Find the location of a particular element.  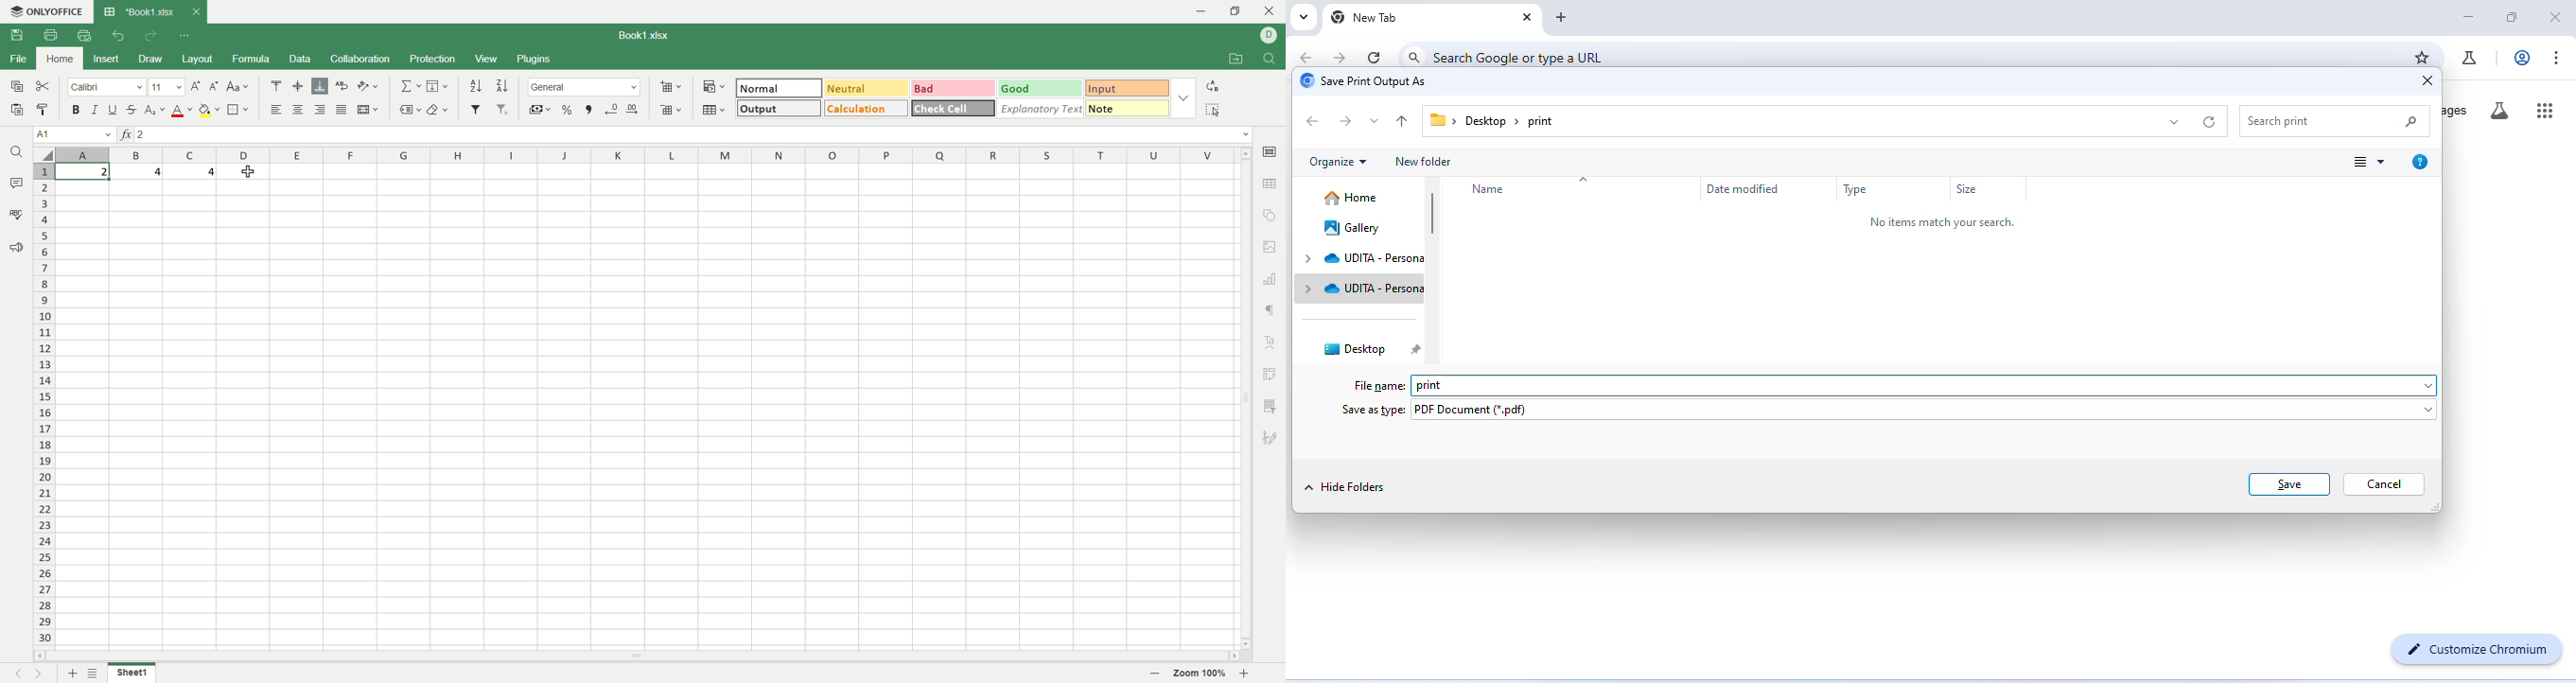

bold is located at coordinates (74, 108).